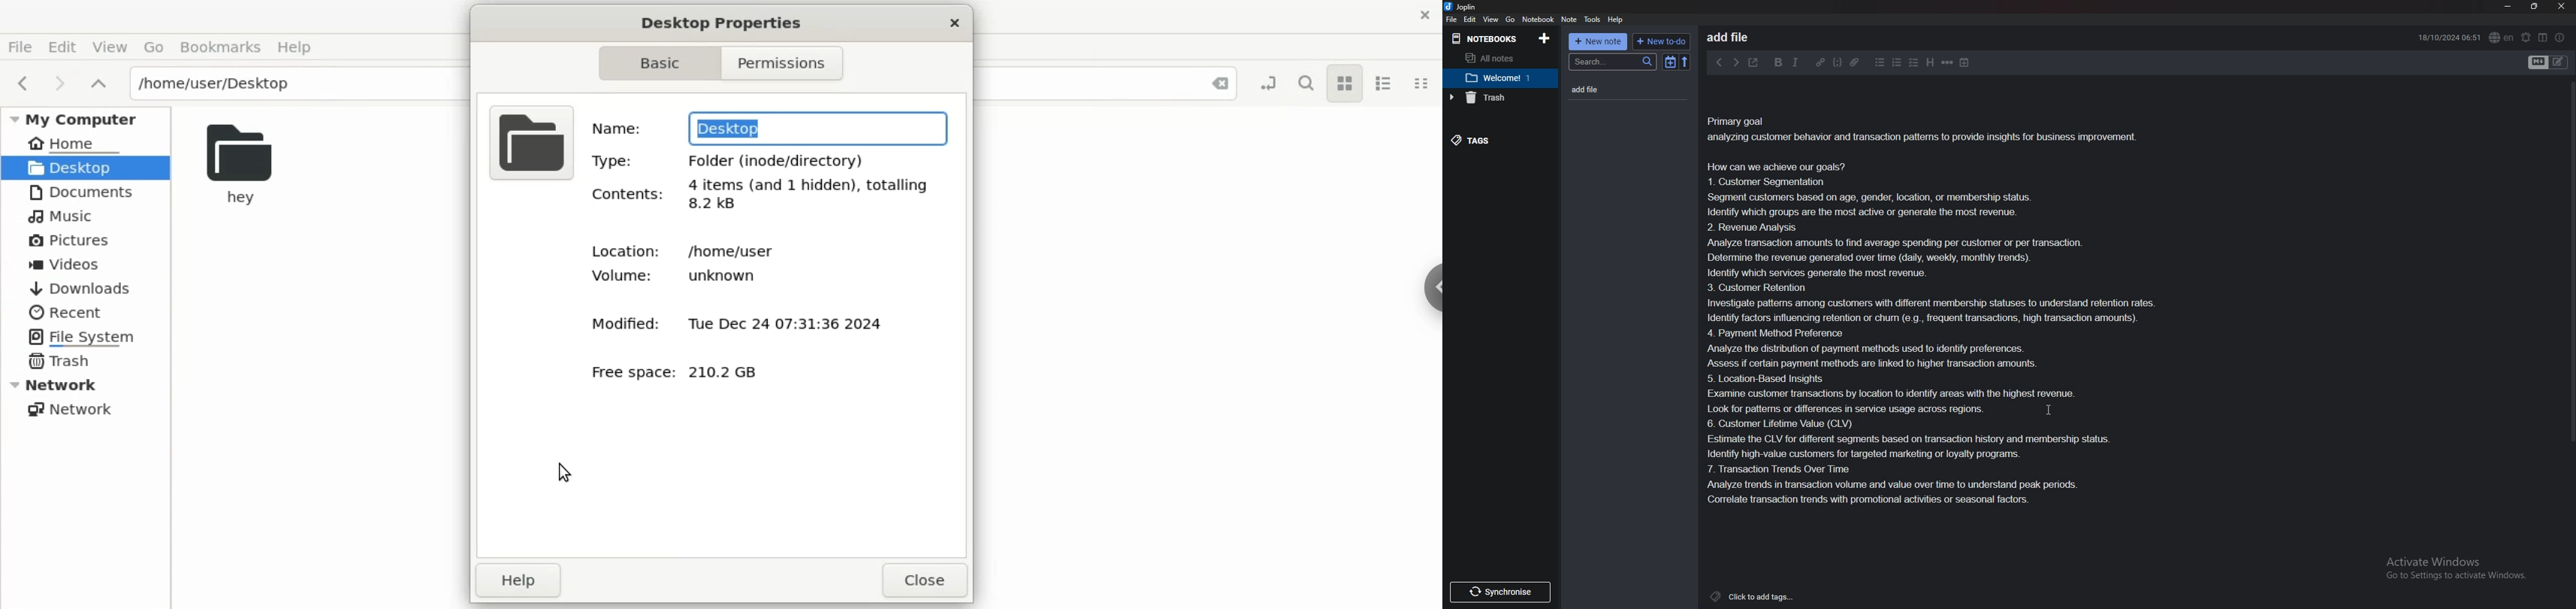  I want to click on Set language, so click(2502, 37).